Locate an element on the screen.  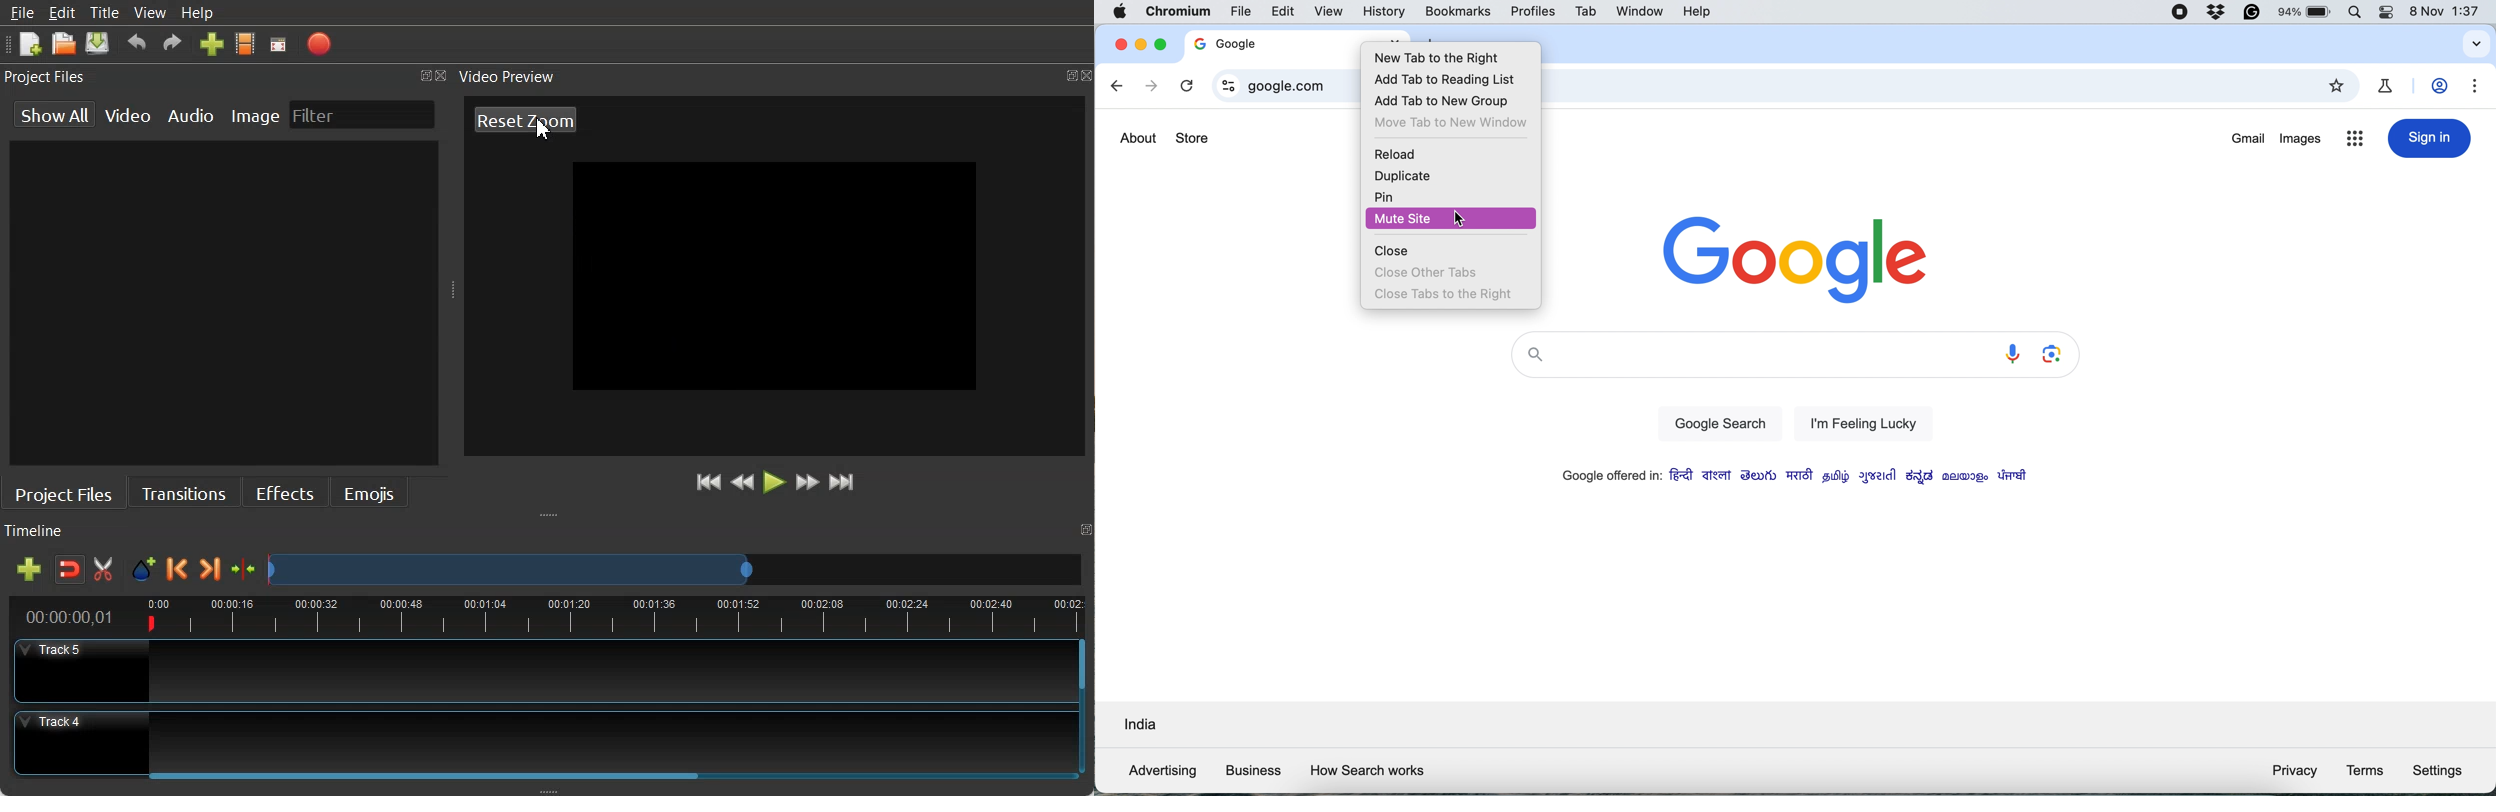
system logo is located at coordinates (1122, 13).